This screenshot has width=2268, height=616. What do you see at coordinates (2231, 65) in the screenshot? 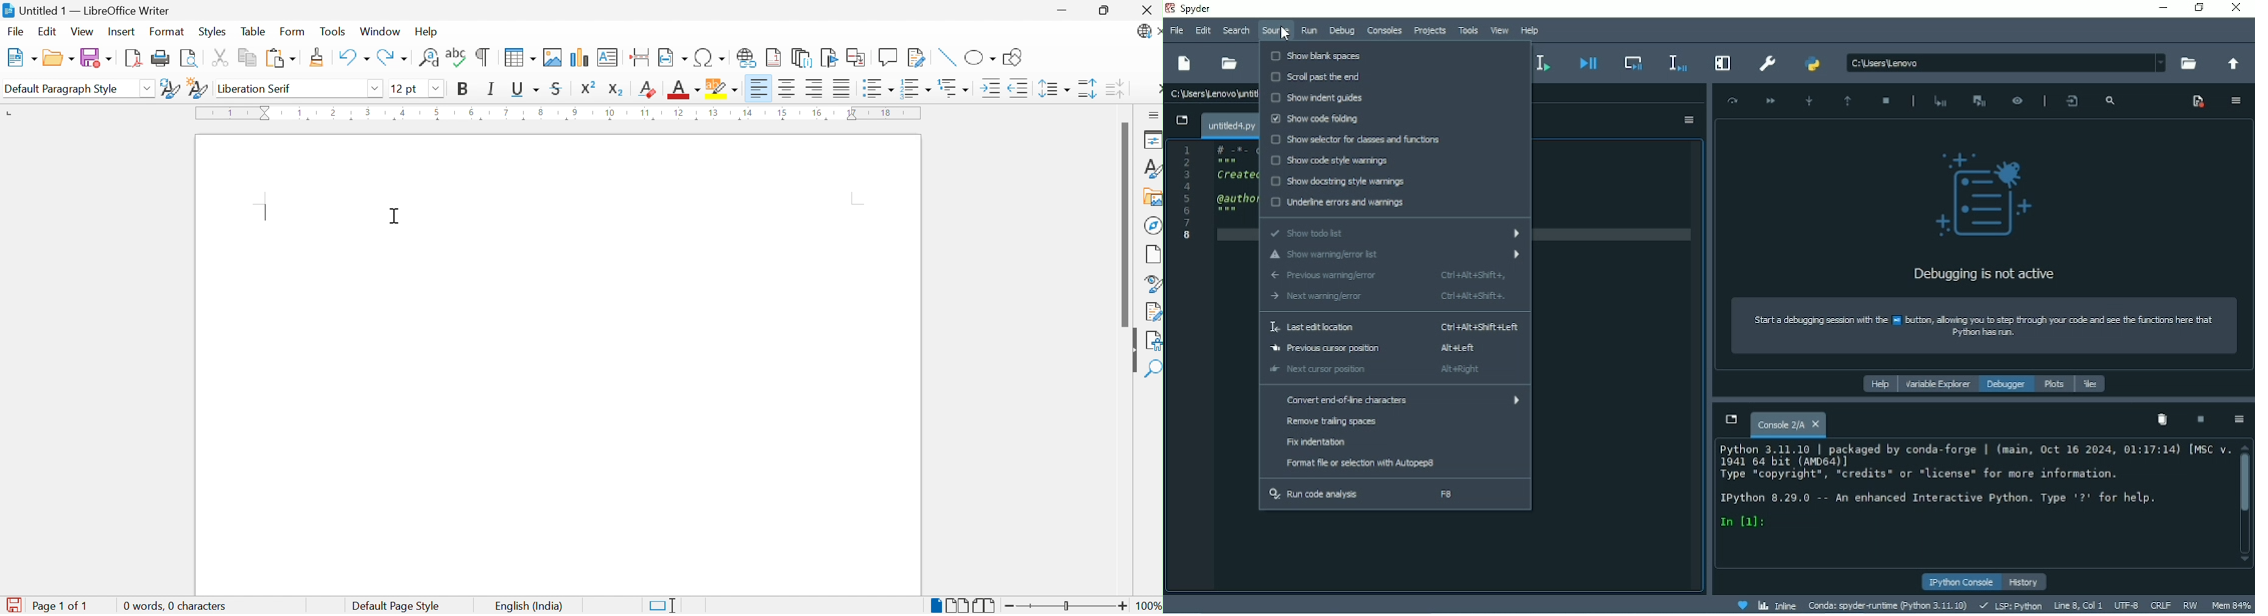
I see `Change to parent directory` at bounding box center [2231, 65].